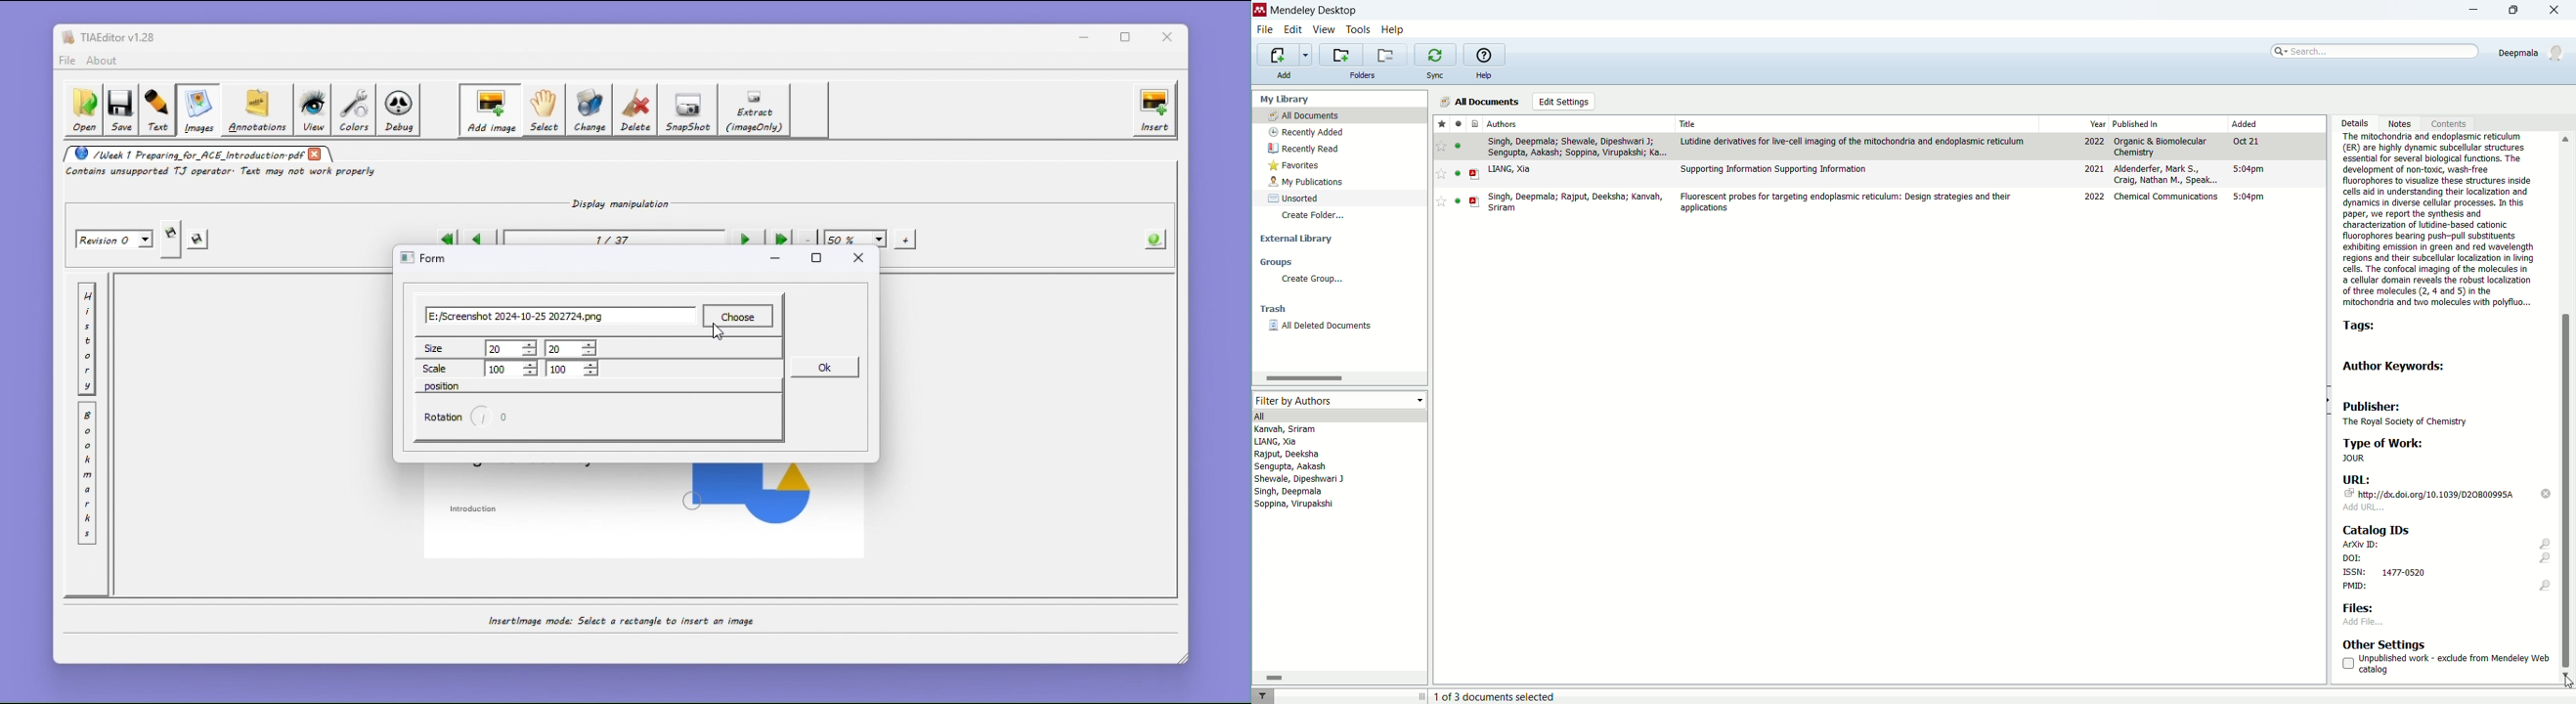  I want to click on PDF, so click(1475, 202).